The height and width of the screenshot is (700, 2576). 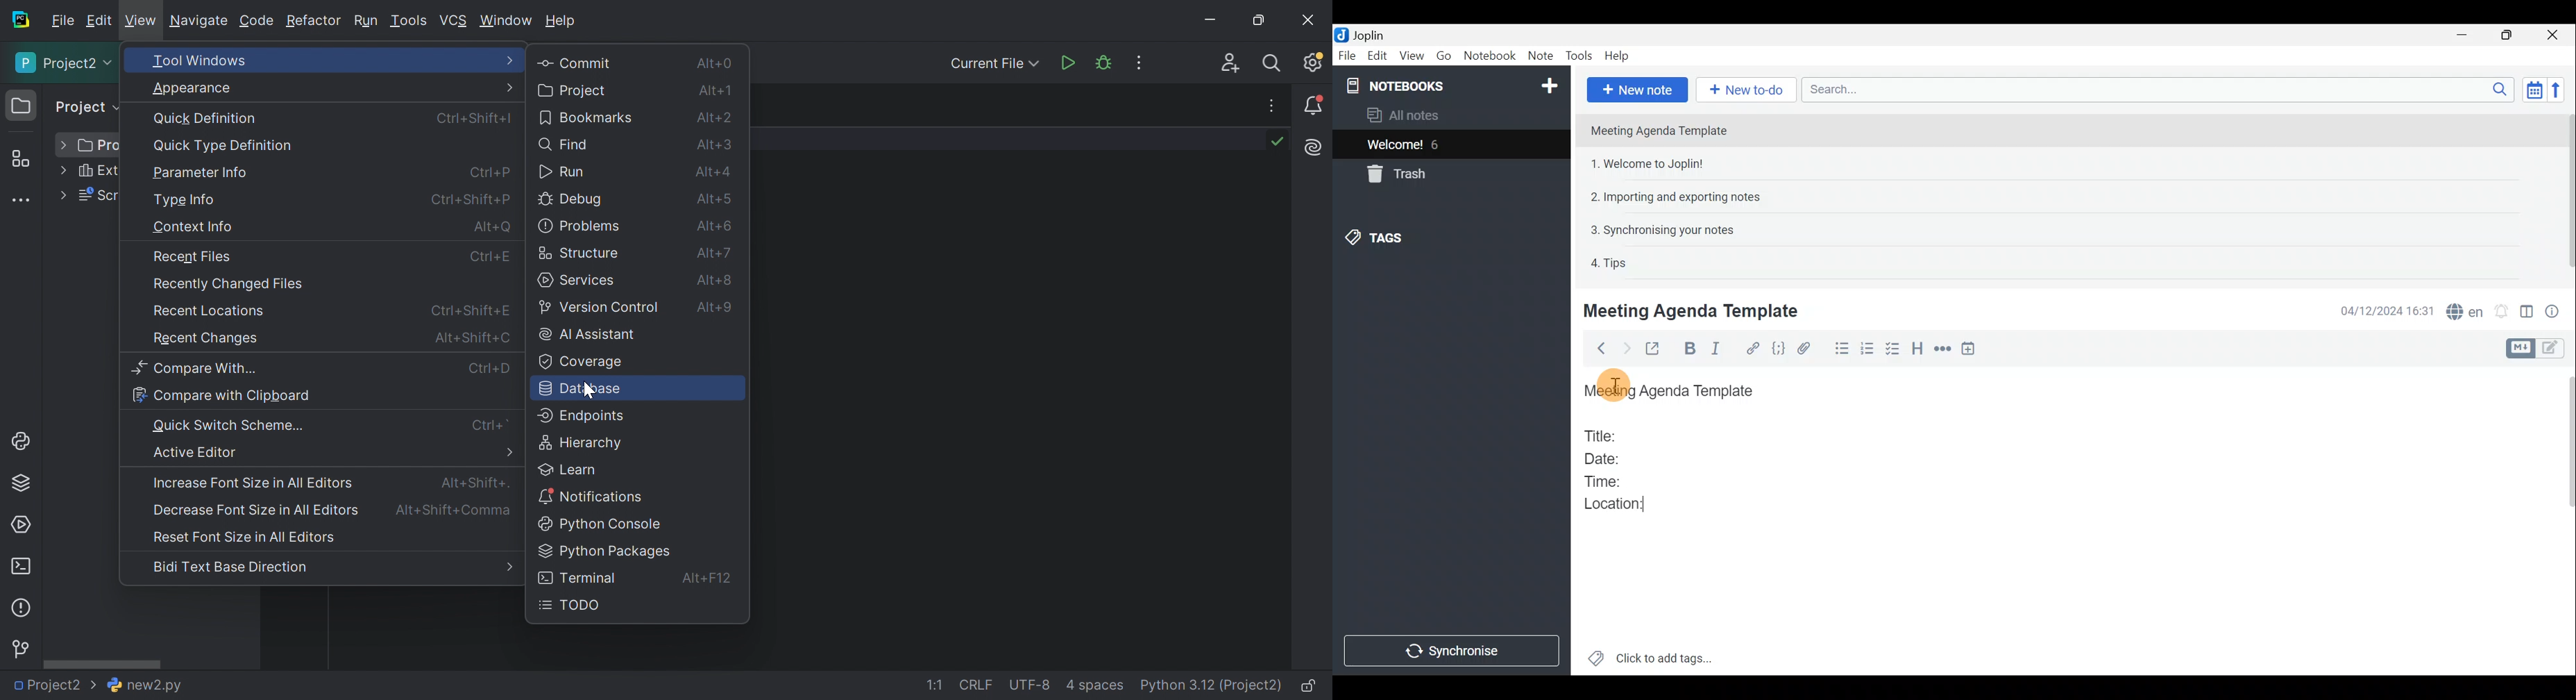 What do you see at coordinates (1409, 57) in the screenshot?
I see `View` at bounding box center [1409, 57].